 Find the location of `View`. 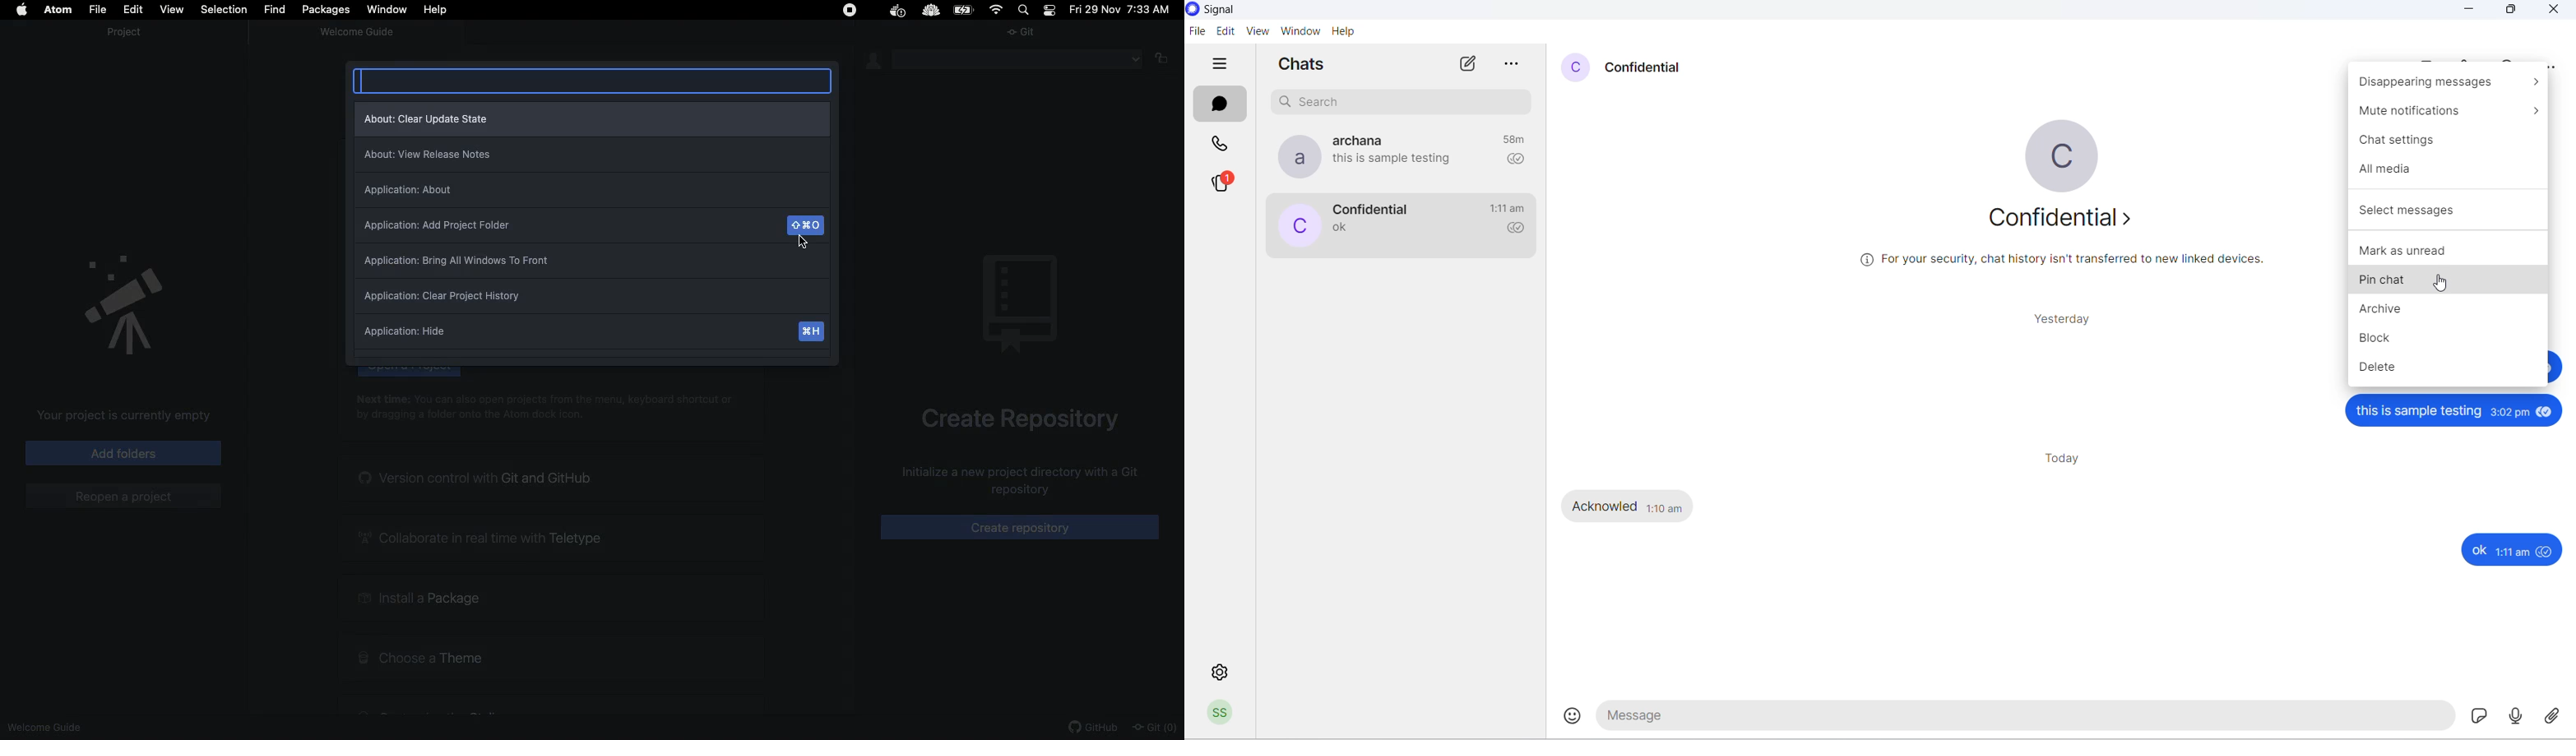

View is located at coordinates (170, 9).